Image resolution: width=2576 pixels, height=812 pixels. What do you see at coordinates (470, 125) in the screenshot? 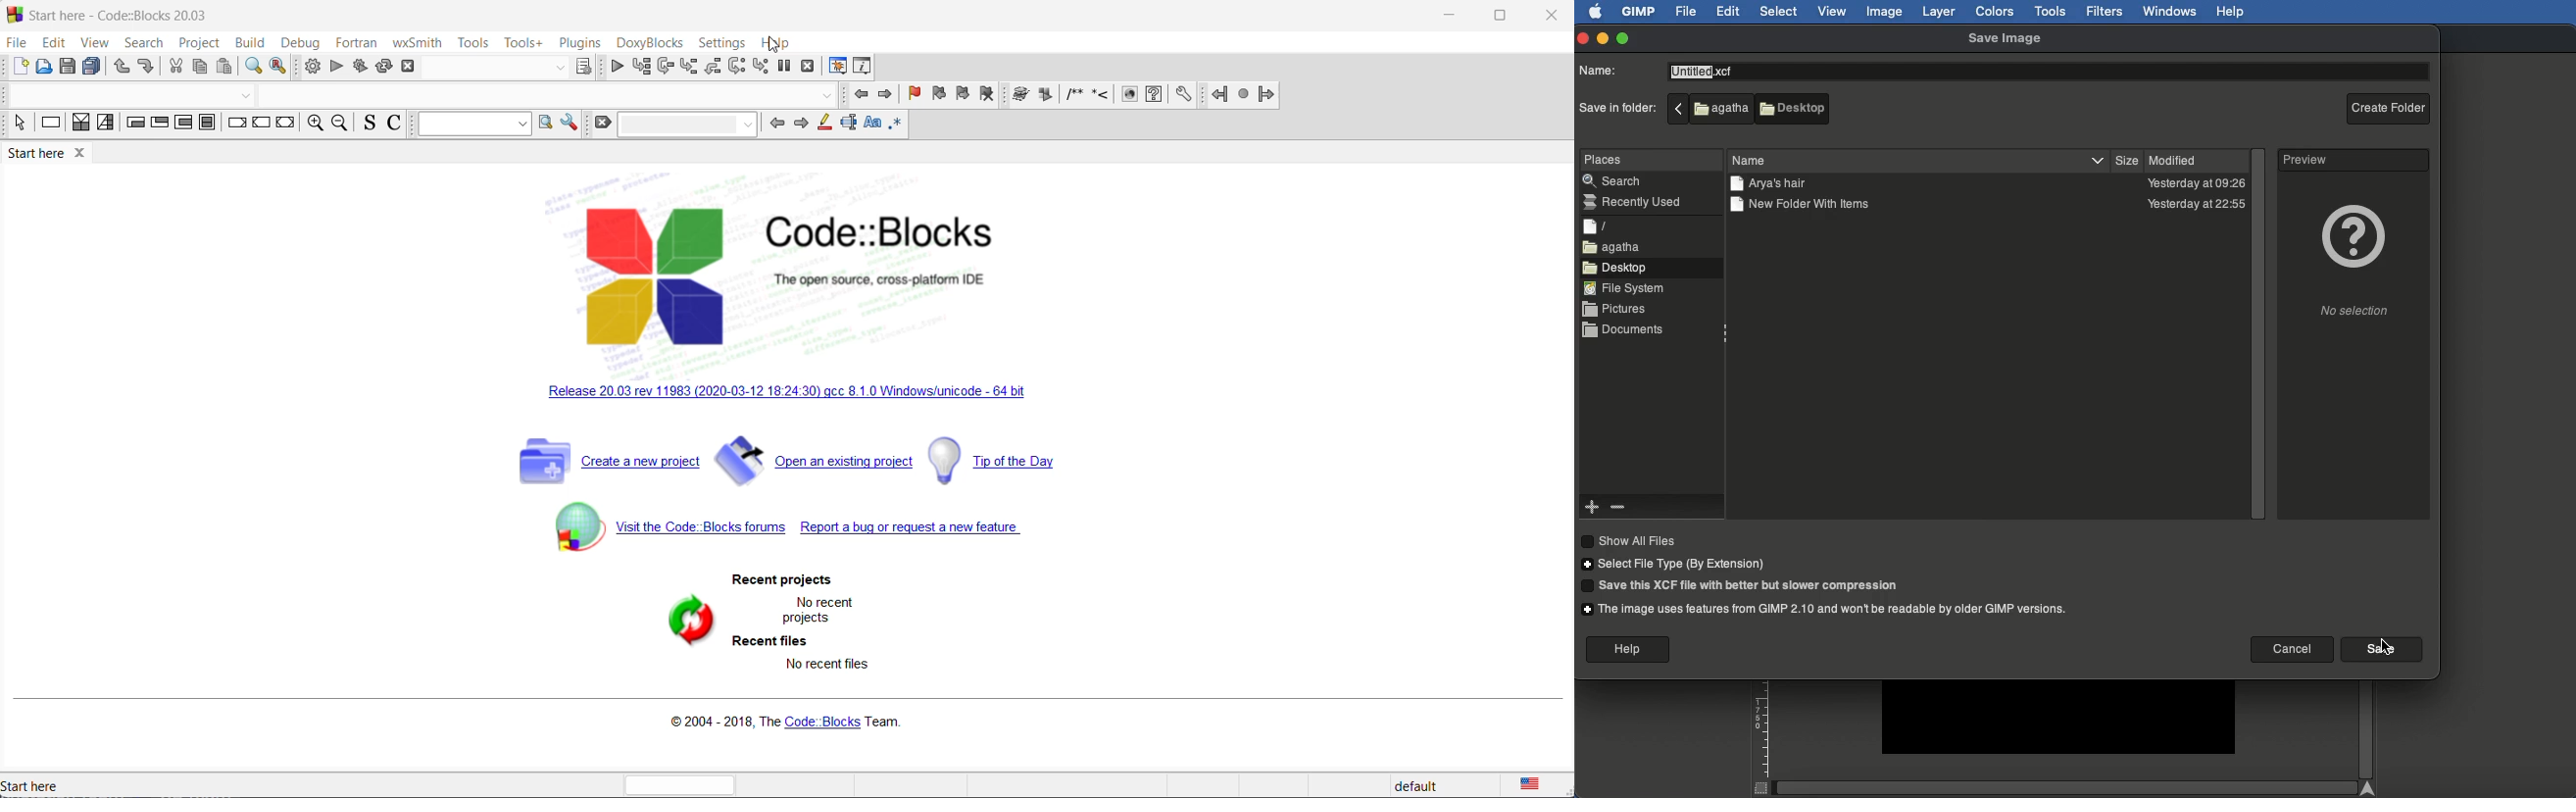
I see `dropdown` at bounding box center [470, 125].